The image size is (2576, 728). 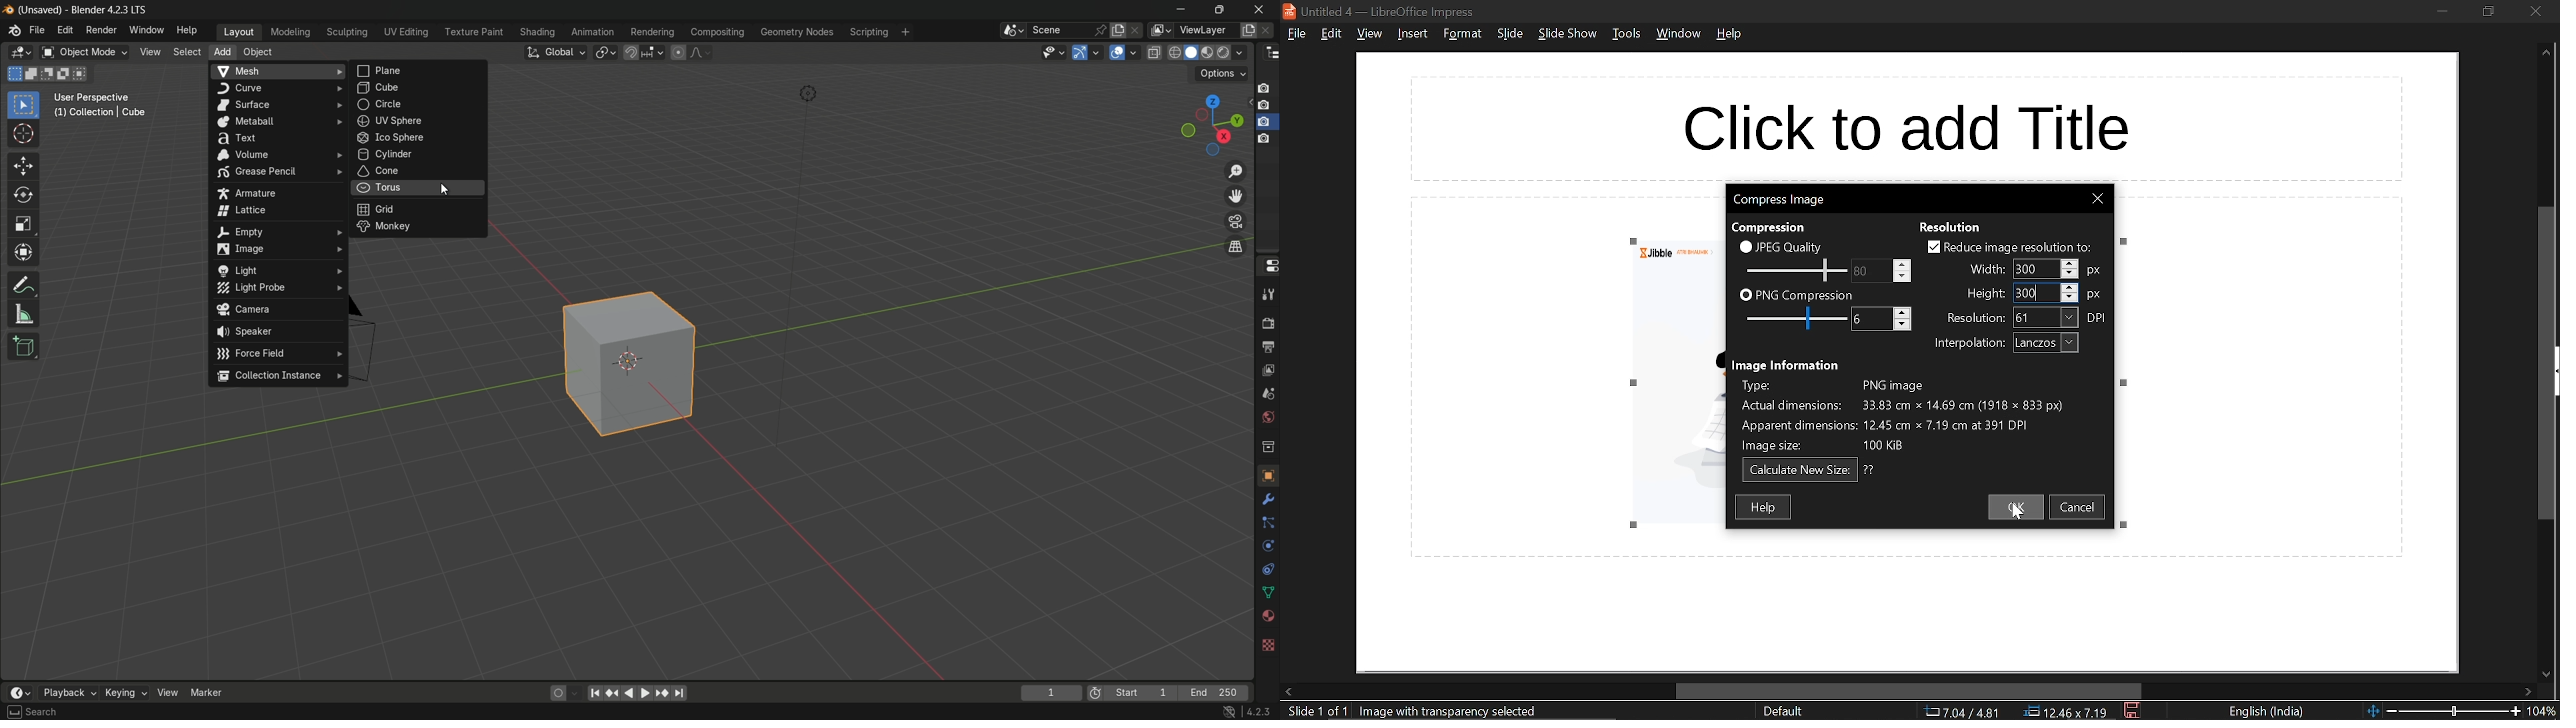 What do you see at coordinates (1862, 271) in the screenshot?
I see `change JPEG quality` at bounding box center [1862, 271].